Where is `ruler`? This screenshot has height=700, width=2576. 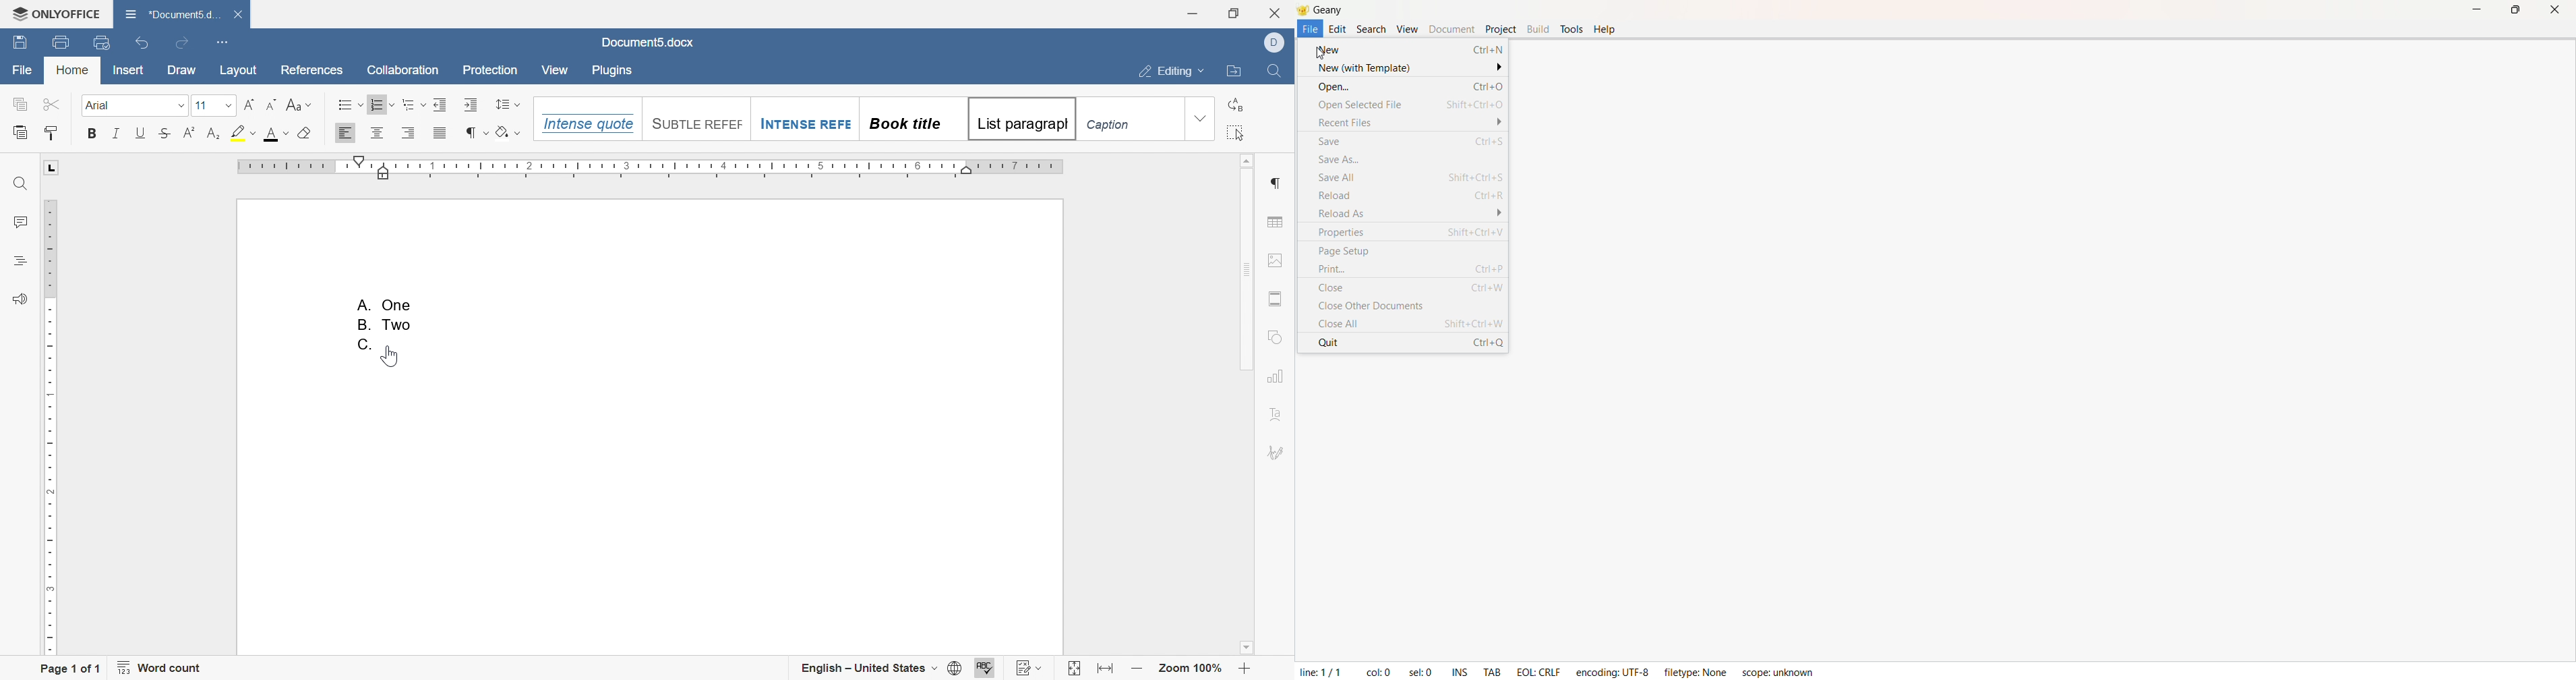
ruler is located at coordinates (651, 168).